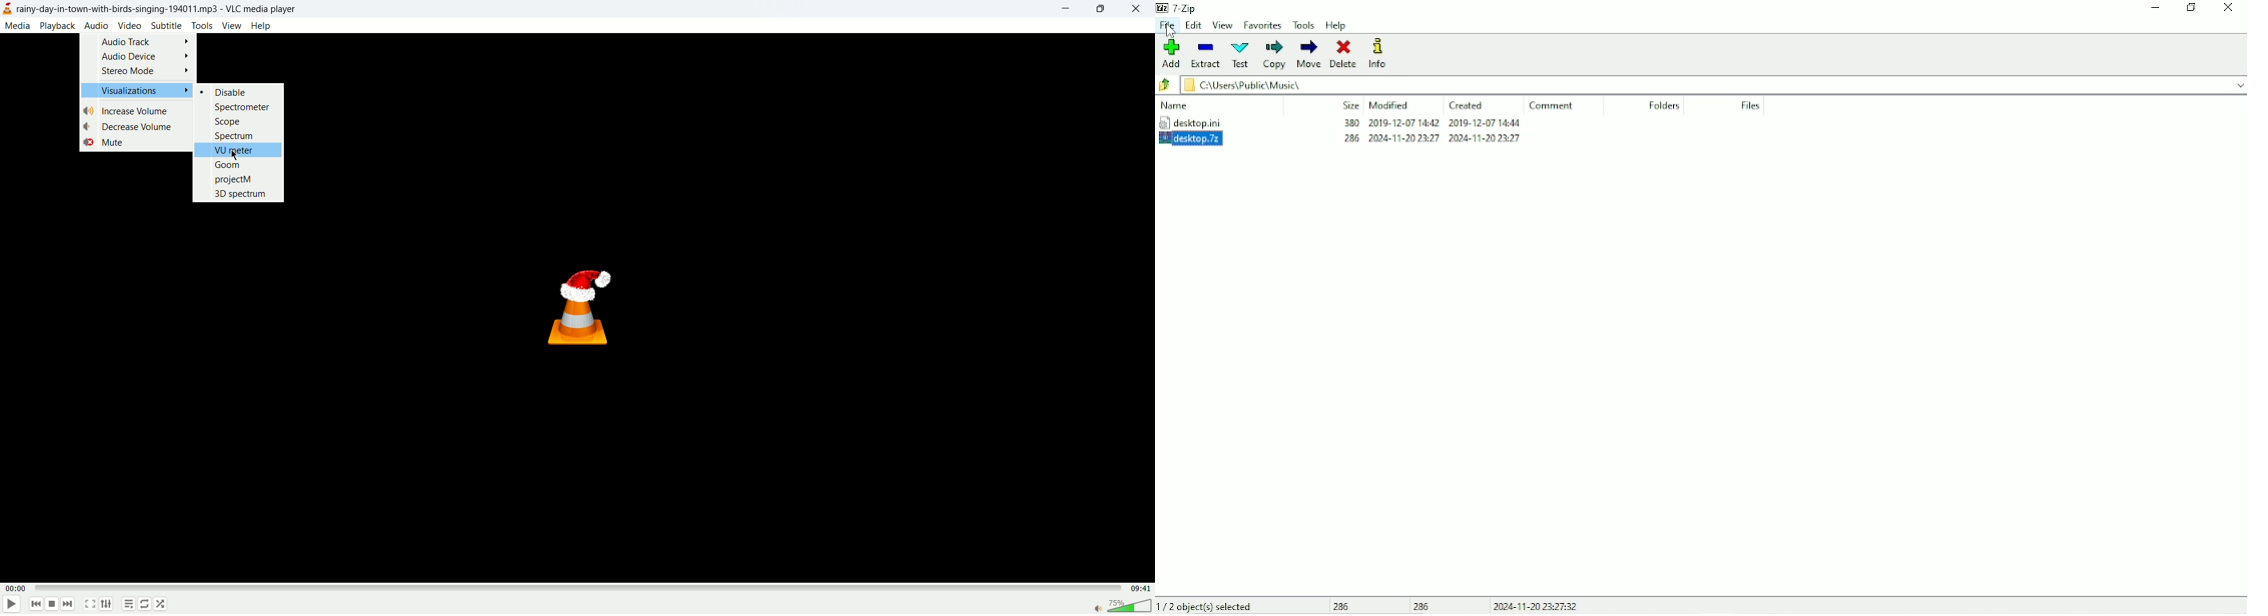 The image size is (2268, 616). Describe the element at coordinates (1209, 122) in the screenshot. I see `desktop.ini` at that location.